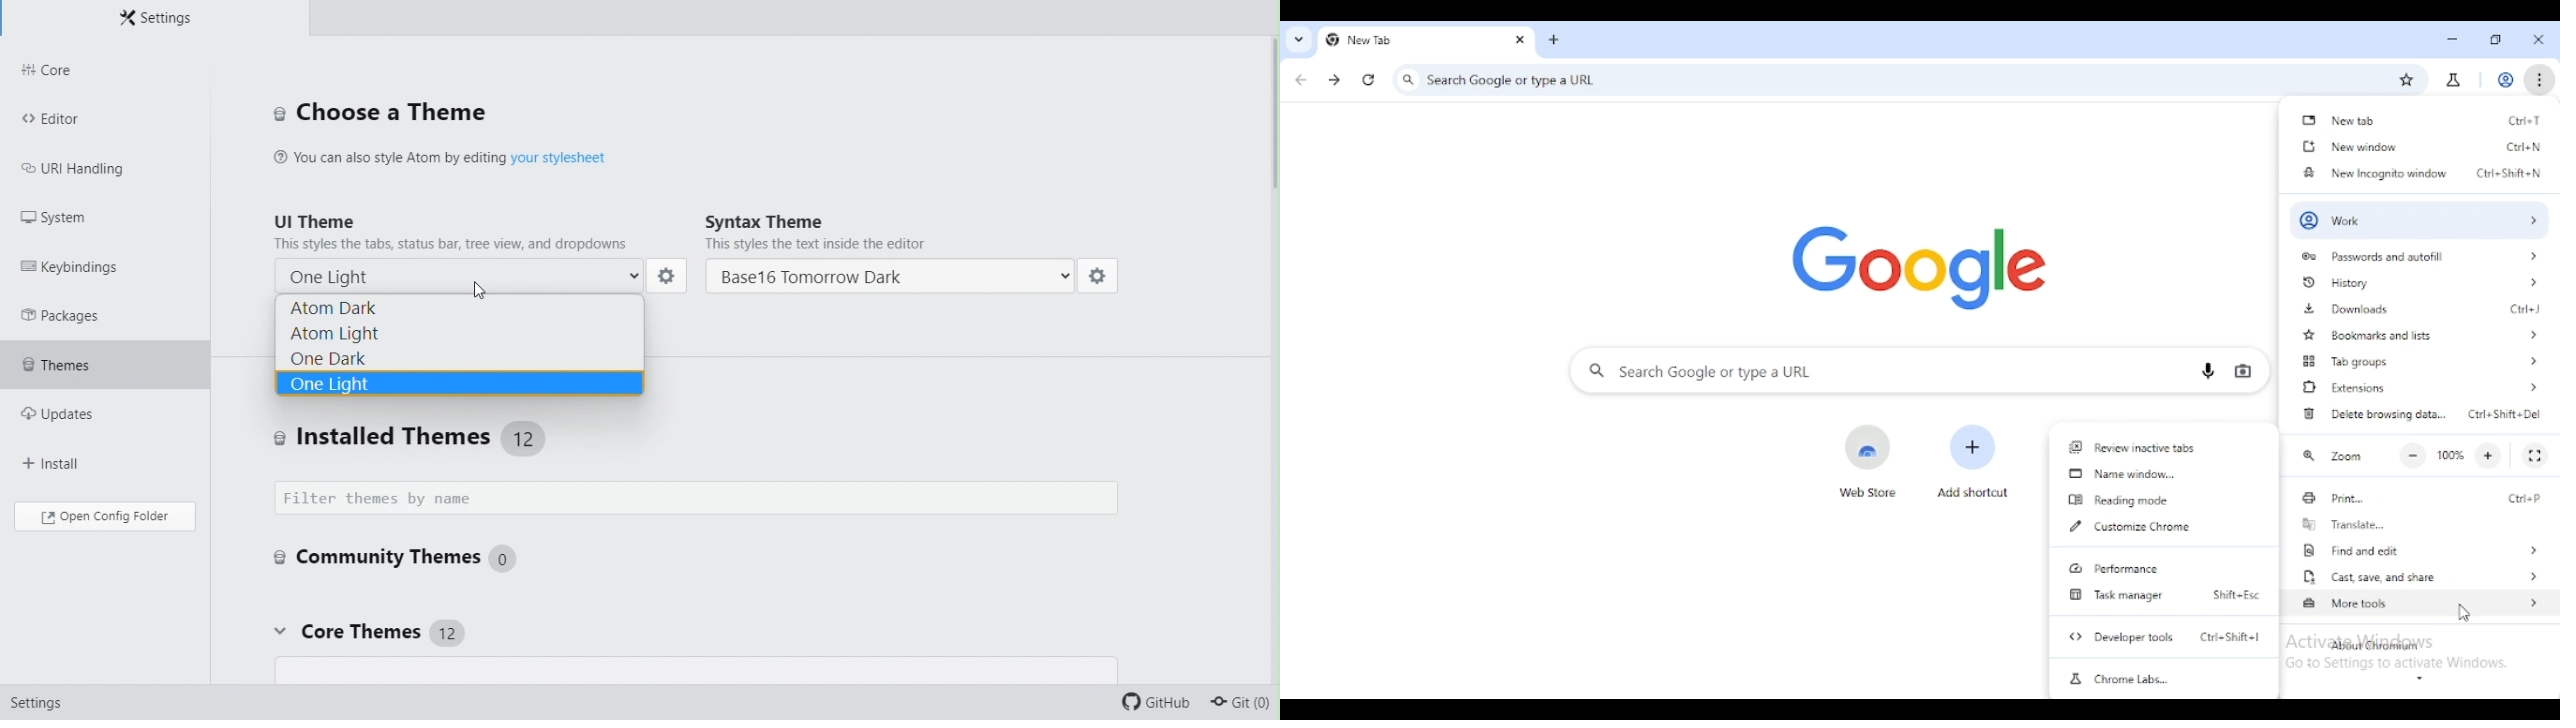 The height and width of the screenshot is (728, 2576). I want to click on shortcut for new window, so click(2523, 147).